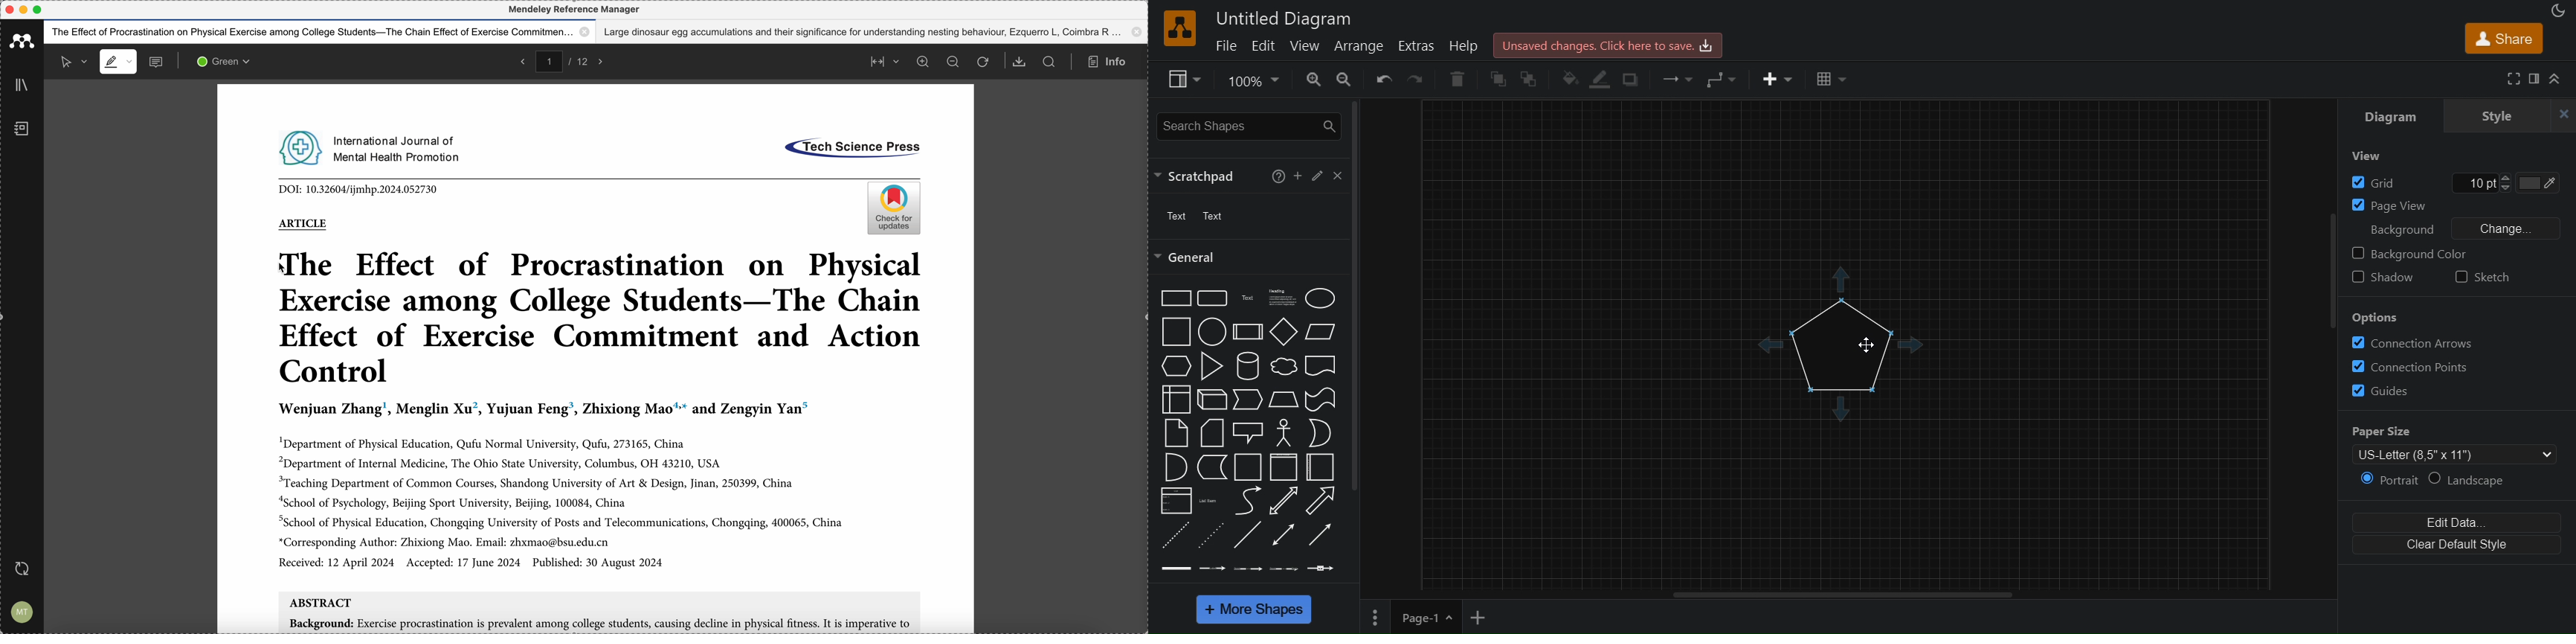  Describe the element at coordinates (1321, 366) in the screenshot. I see `Document` at that location.